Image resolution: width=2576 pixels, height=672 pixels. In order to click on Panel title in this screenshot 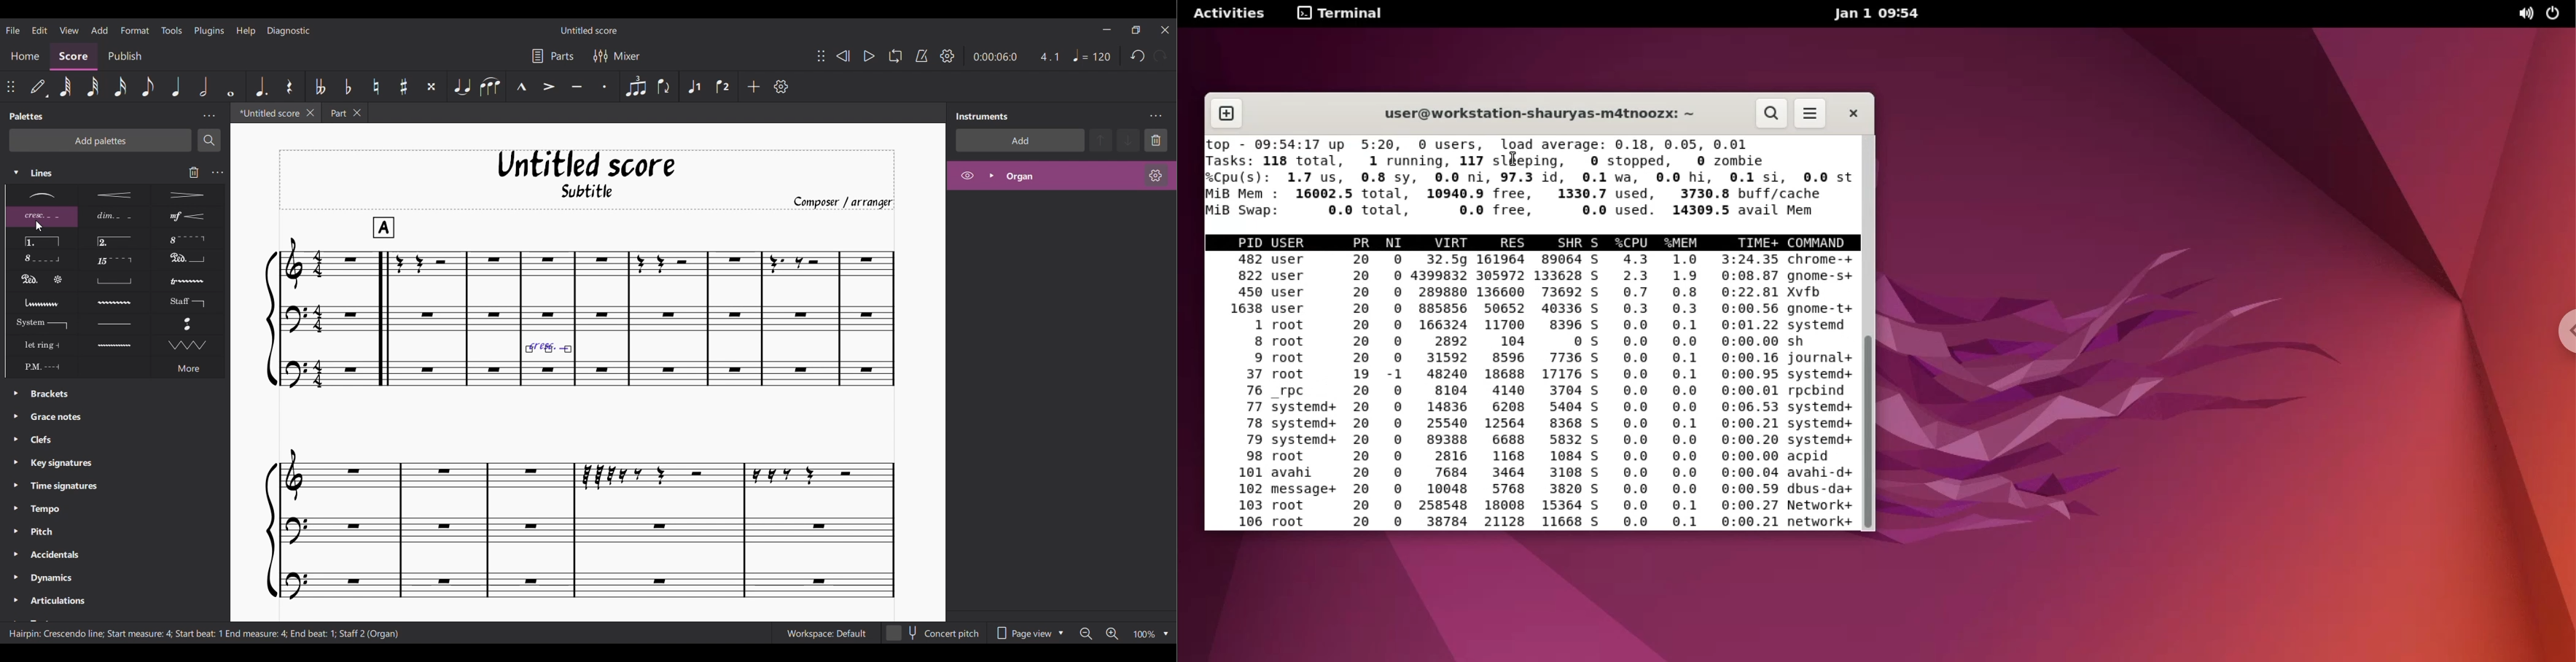, I will do `click(27, 116)`.